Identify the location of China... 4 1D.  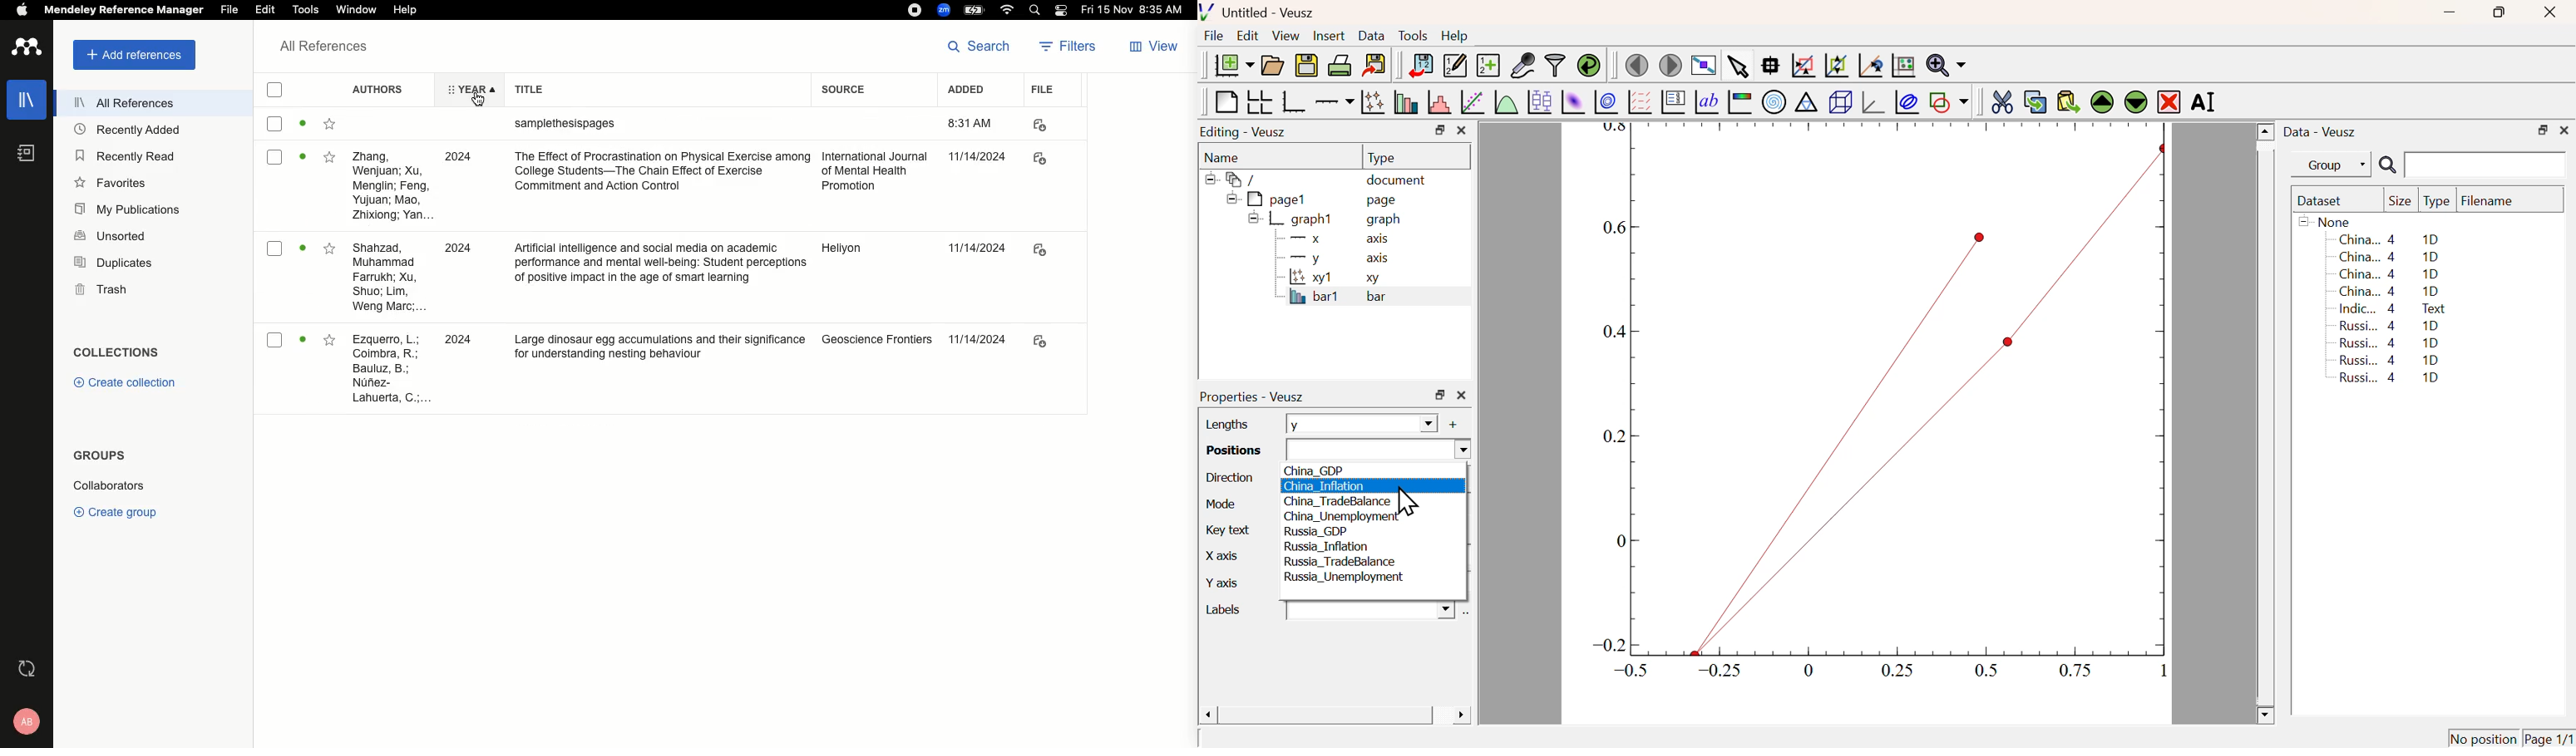
(2391, 275).